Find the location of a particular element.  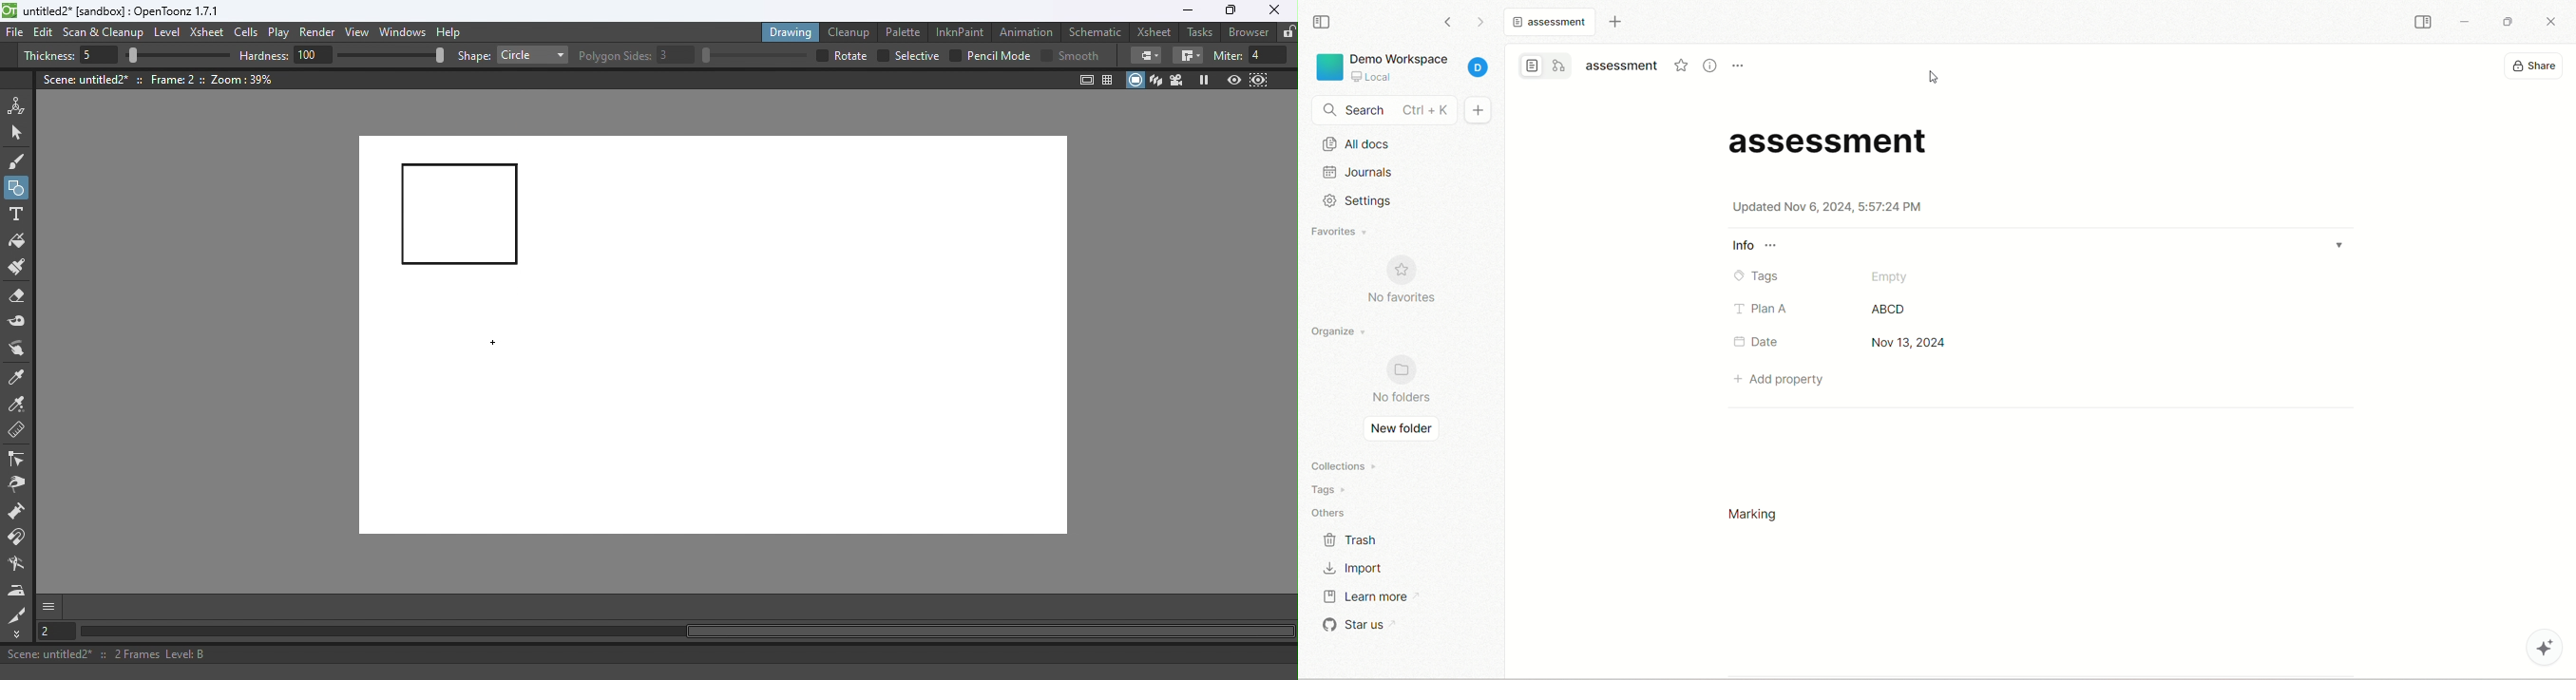

info is located at coordinates (1755, 245).